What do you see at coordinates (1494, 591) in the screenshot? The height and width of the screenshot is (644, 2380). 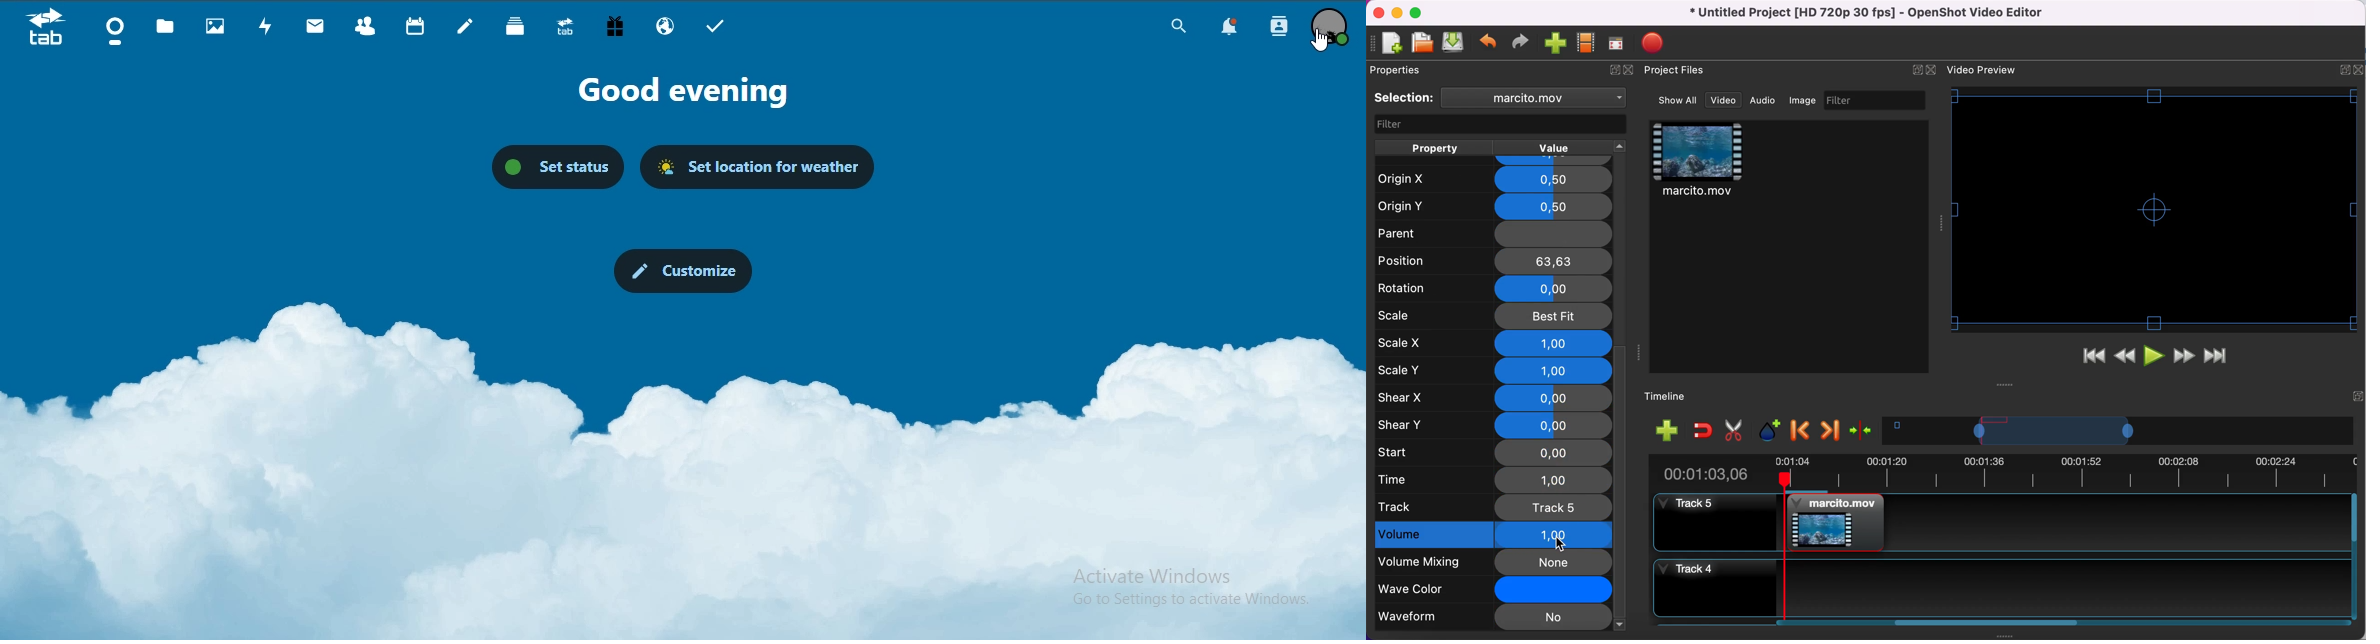 I see `wave color` at bounding box center [1494, 591].